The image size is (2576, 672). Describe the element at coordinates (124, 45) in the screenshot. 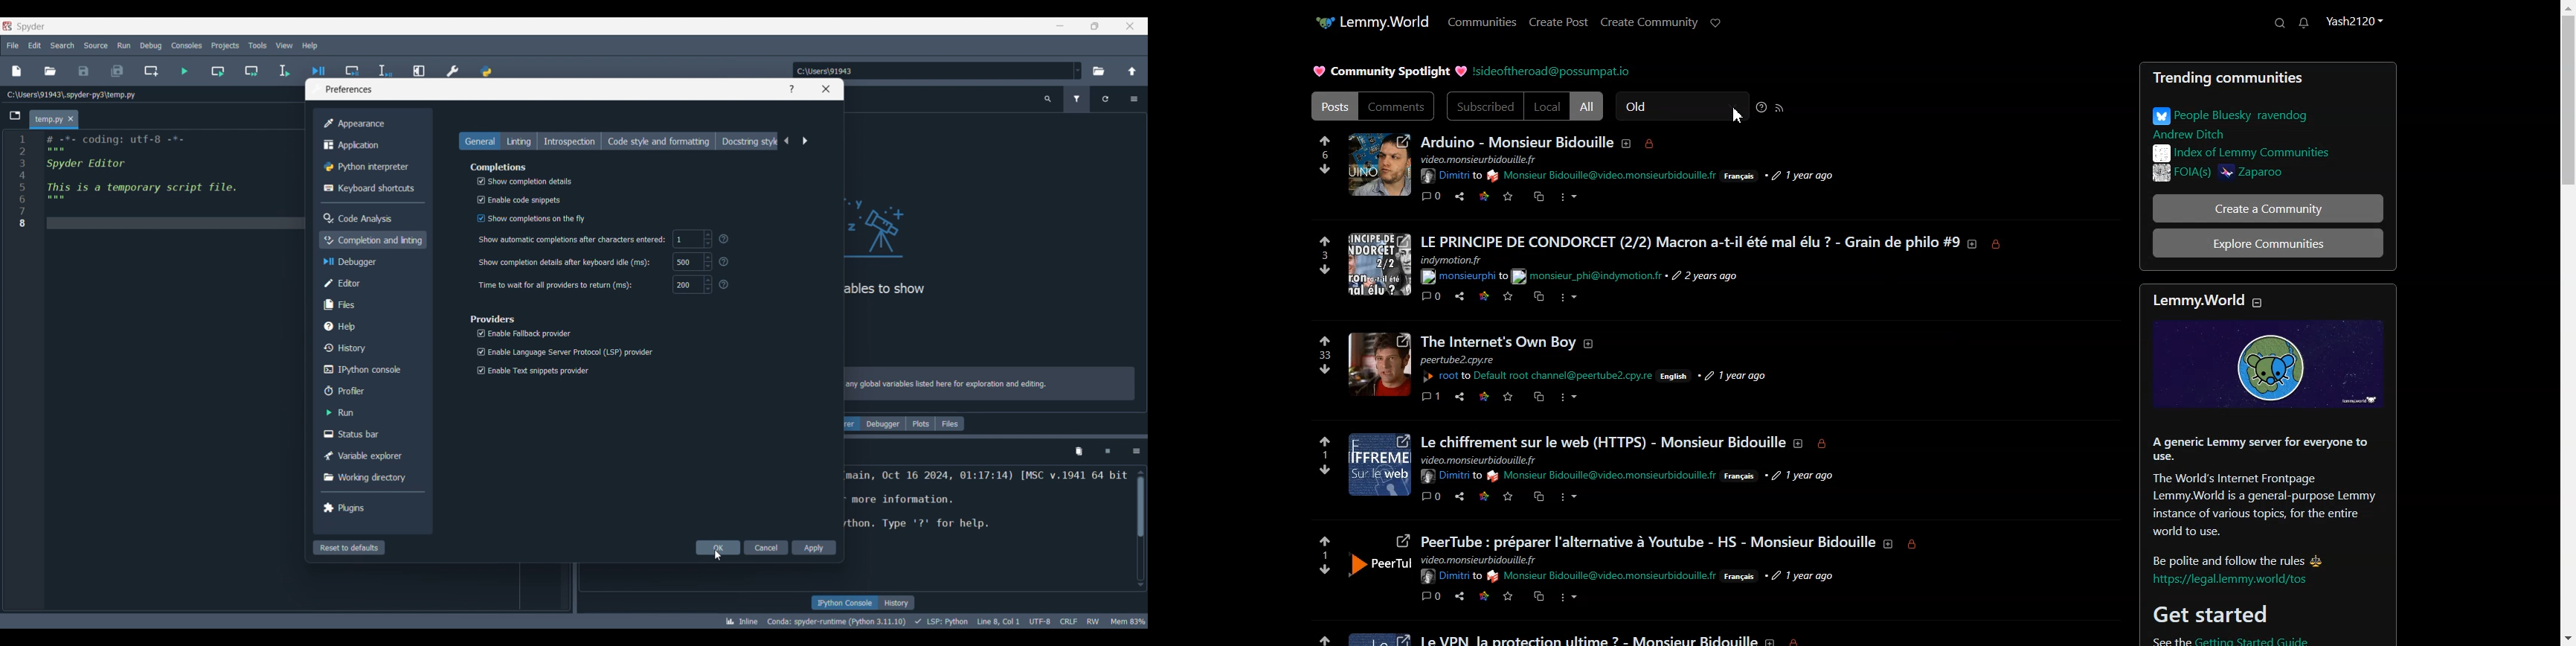

I see `Run menu` at that location.